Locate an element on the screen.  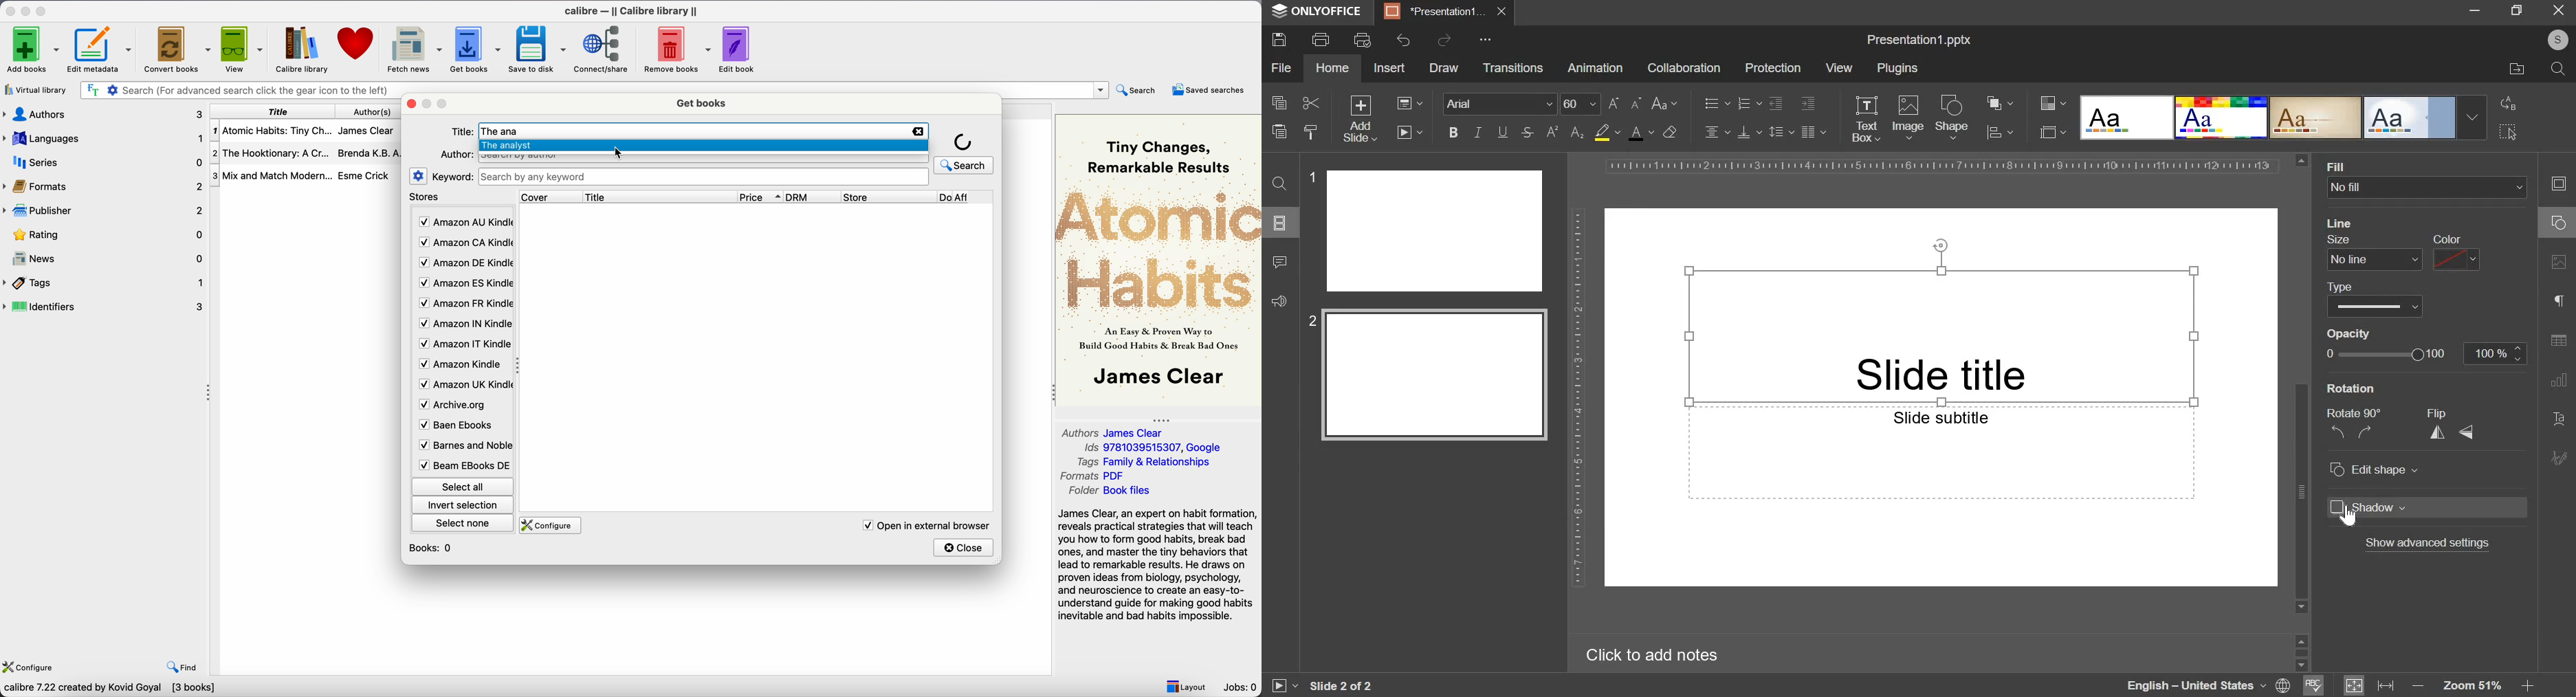
flip is located at coordinates (2439, 412).